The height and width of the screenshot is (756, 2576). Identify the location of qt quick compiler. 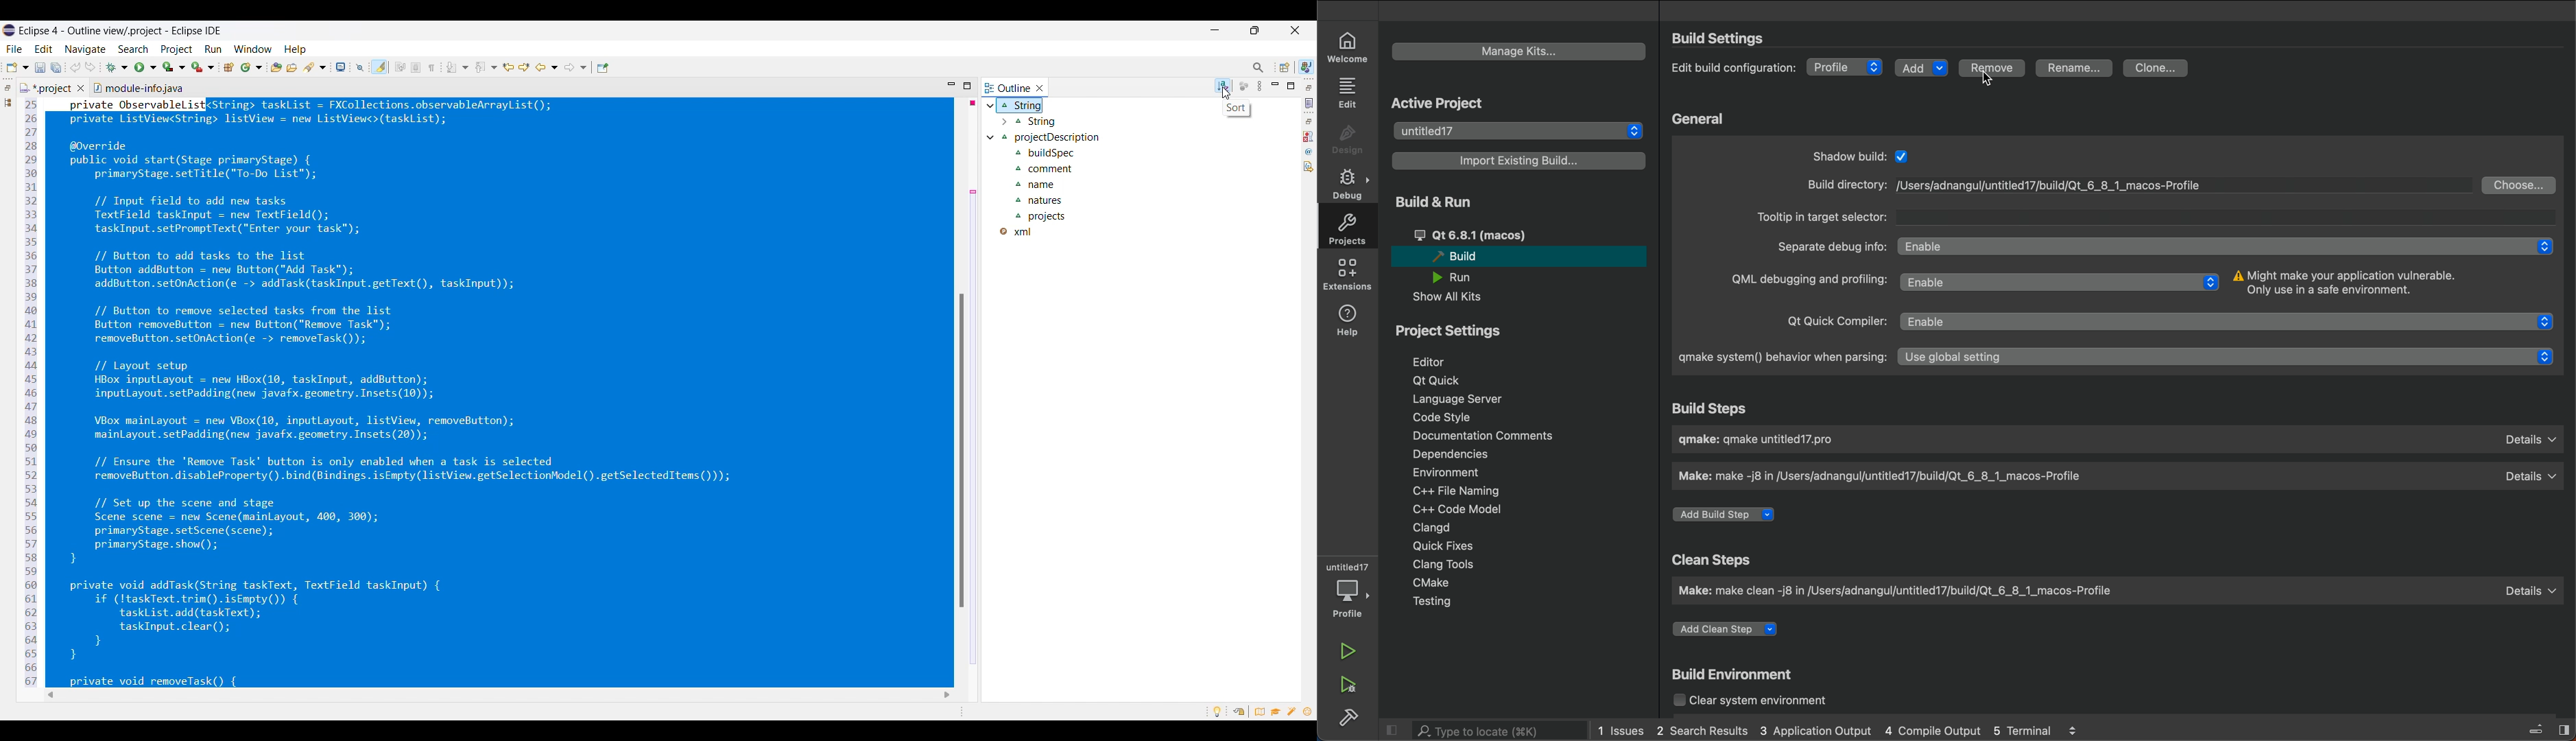
(1825, 325).